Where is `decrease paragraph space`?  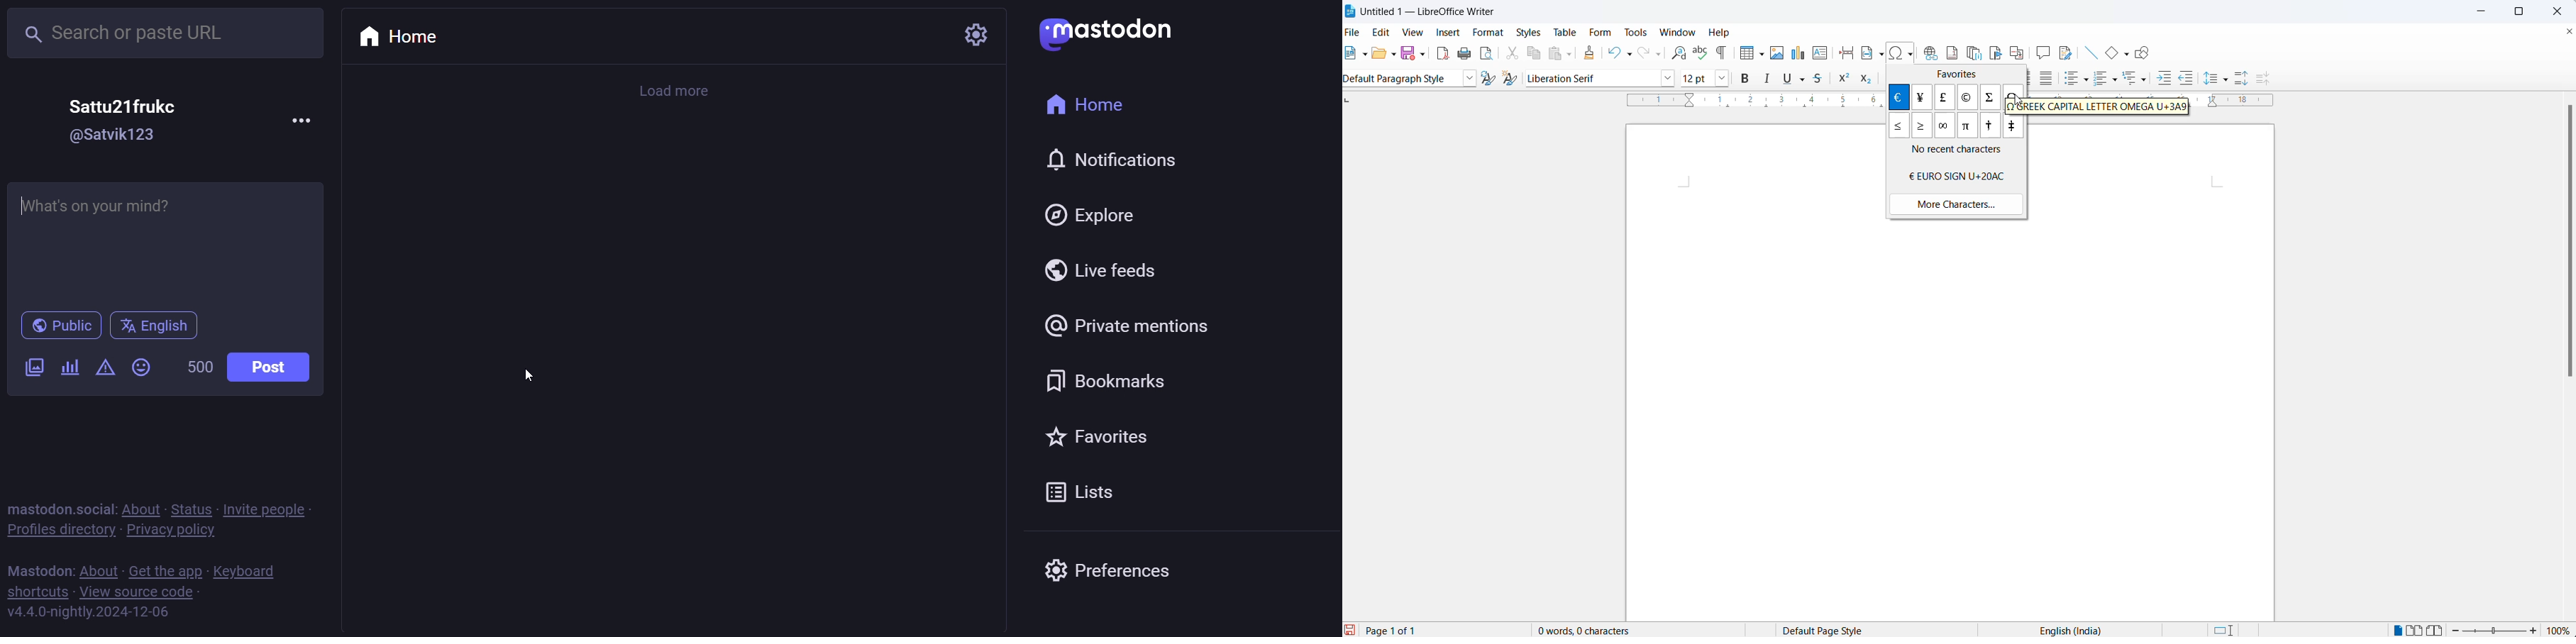
decrease paragraph space is located at coordinates (2270, 79).